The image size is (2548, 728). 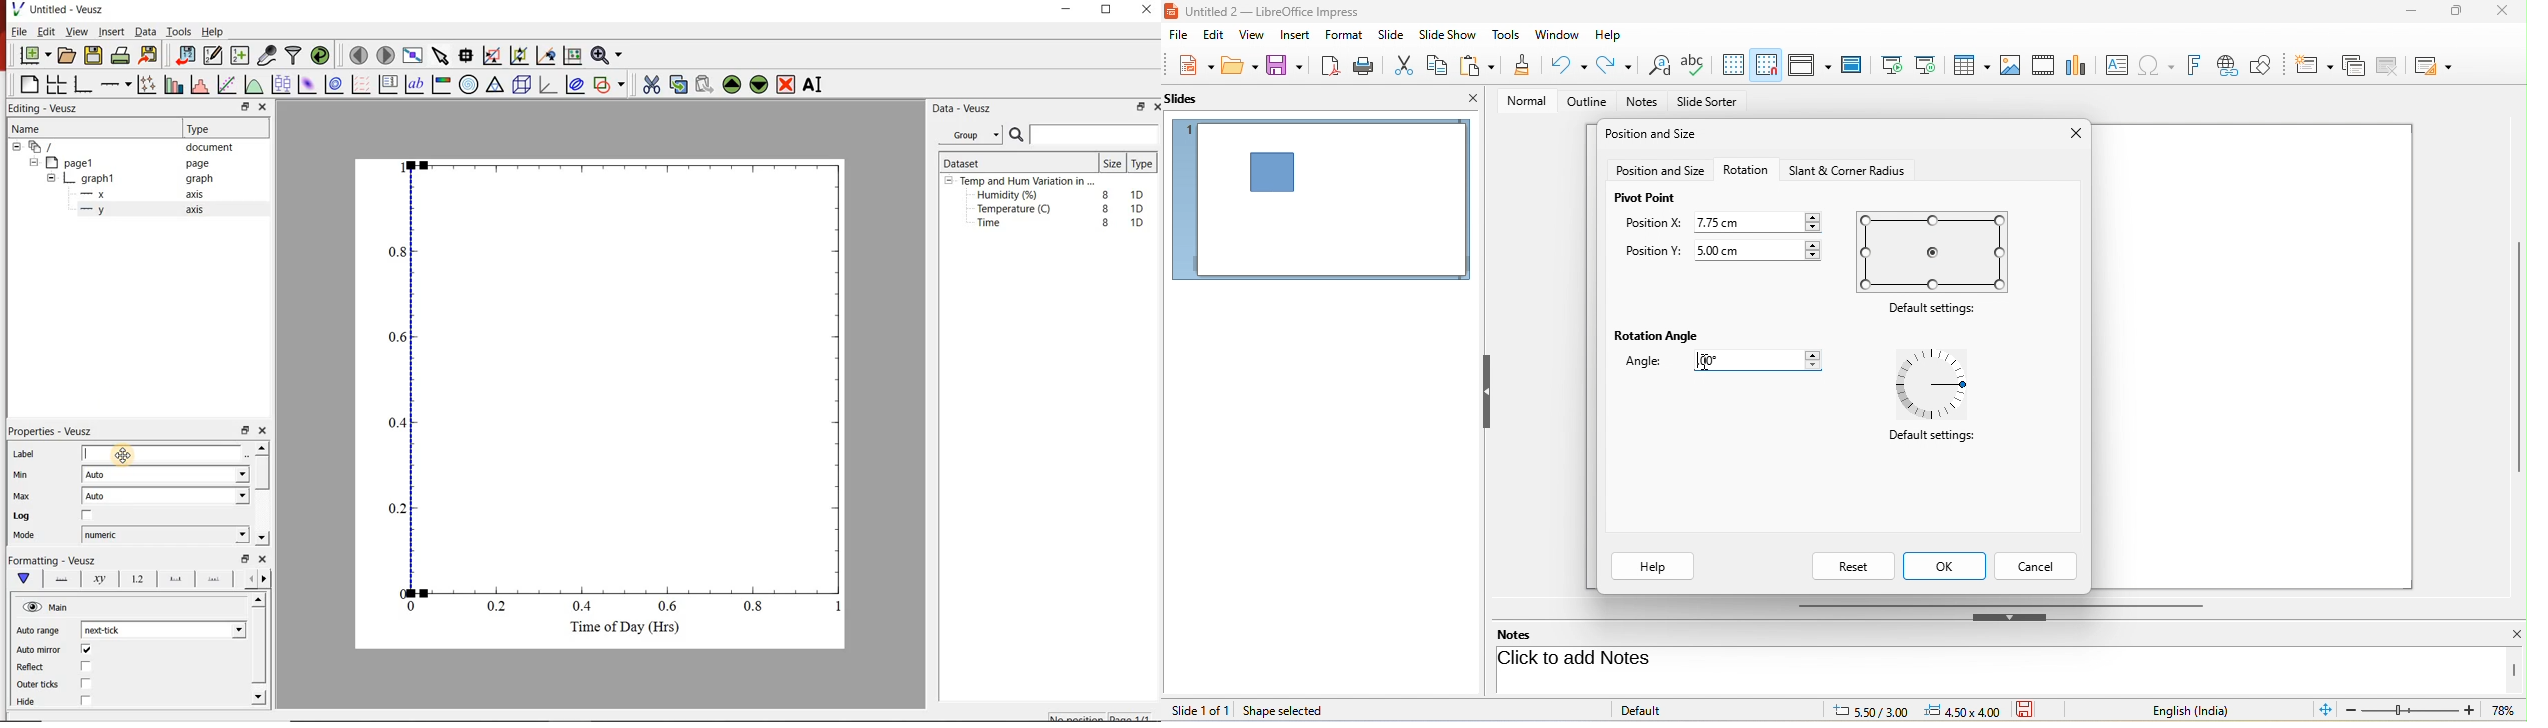 What do you see at coordinates (418, 84) in the screenshot?
I see `text label` at bounding box center [418, 84].